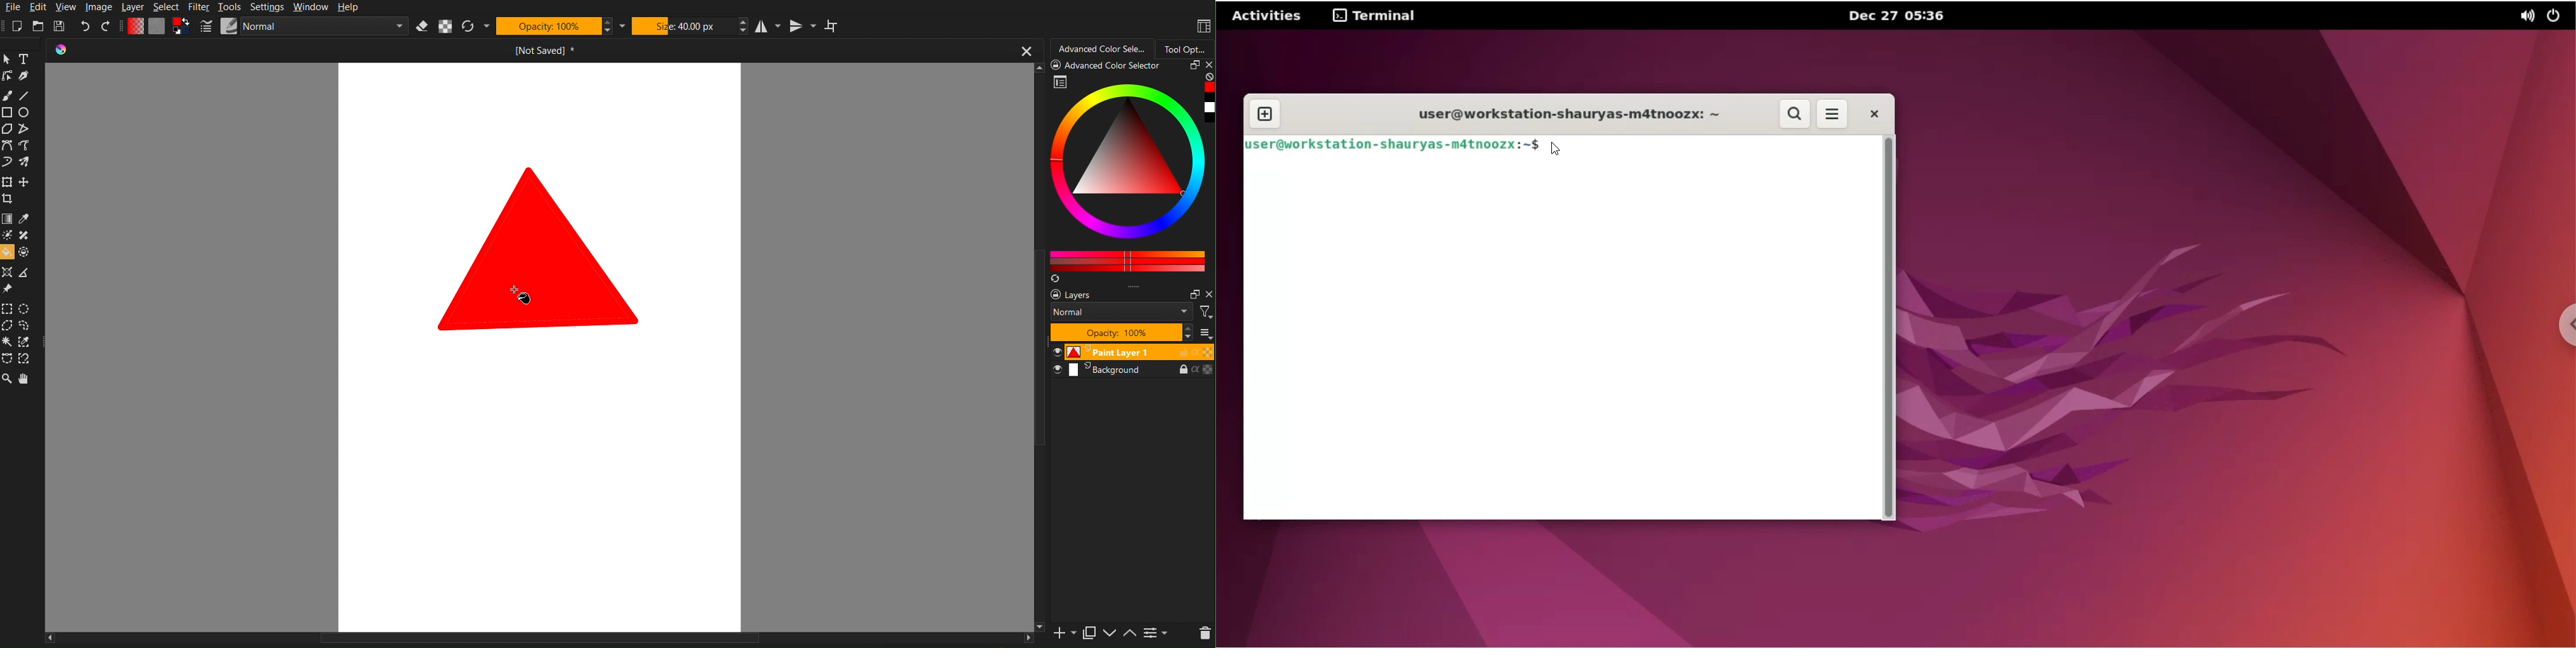 This screenshot has height=672, width=2576. What do you see at coordinates (25, 58) in the screenshot?
I see `Text` at bounding box center [25, 58].